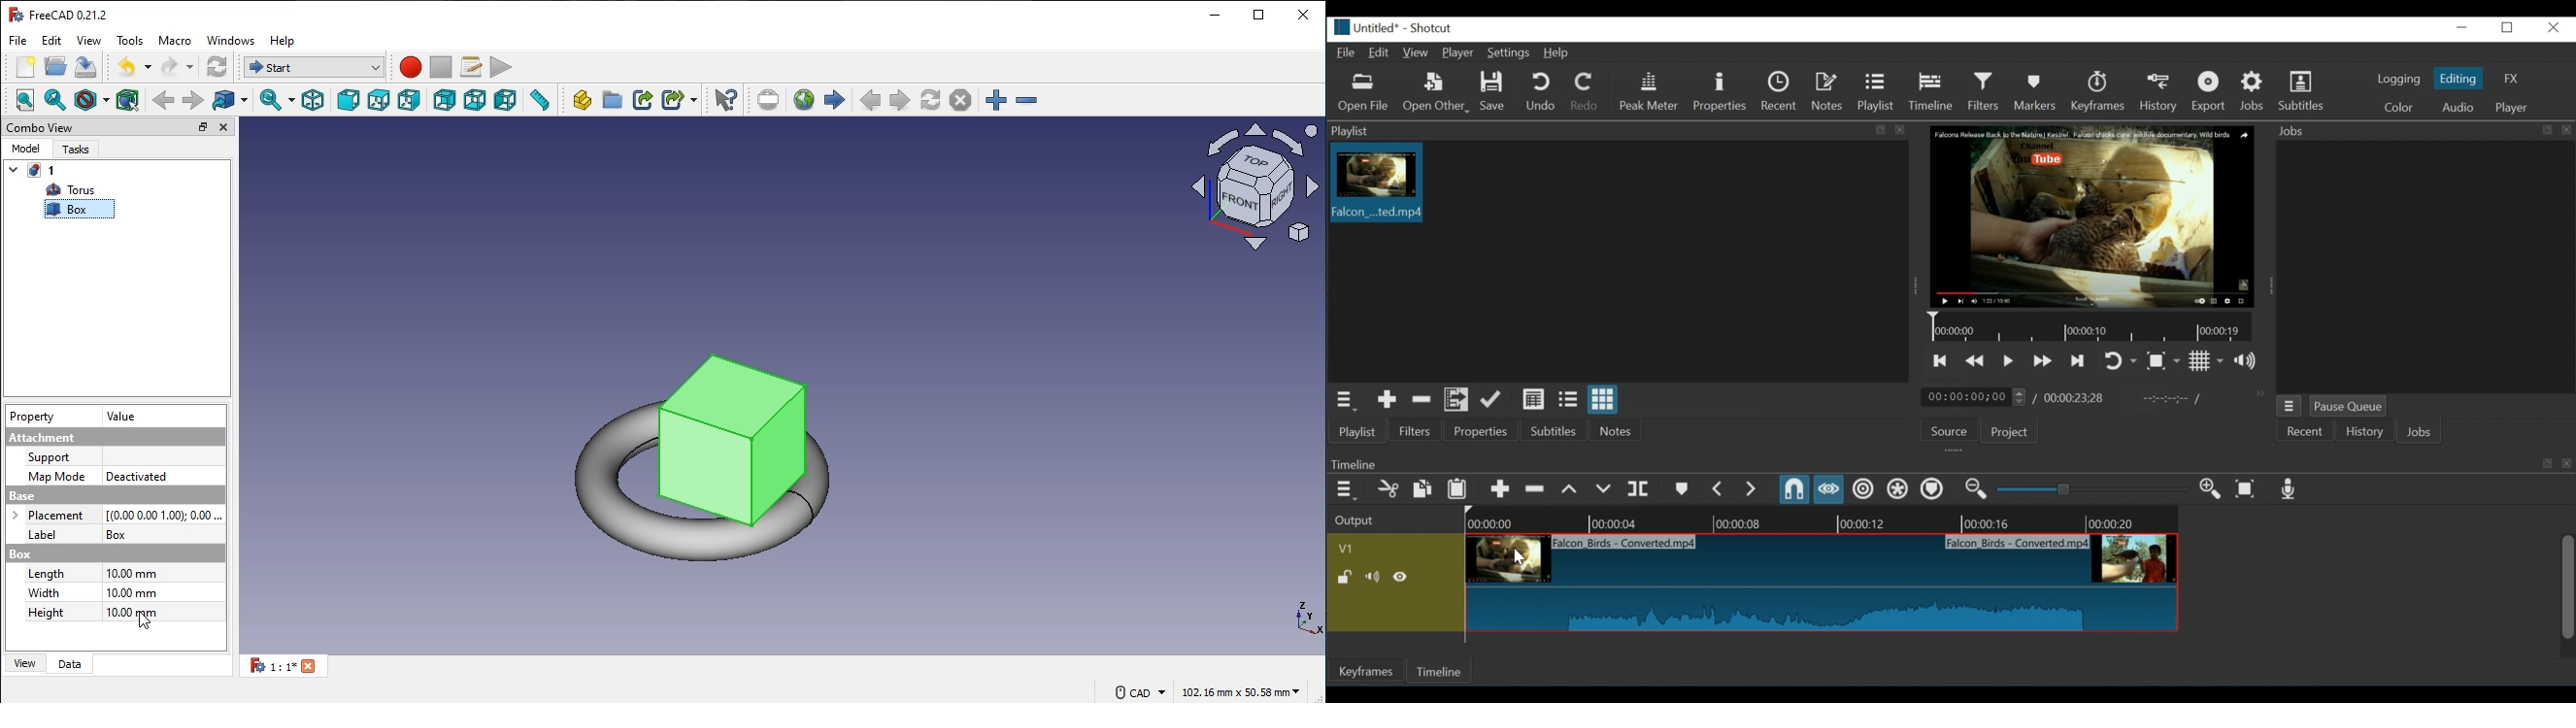  Describe the element at coordinates (2168, 400) in the screenshot. I see `In oint` at that location.